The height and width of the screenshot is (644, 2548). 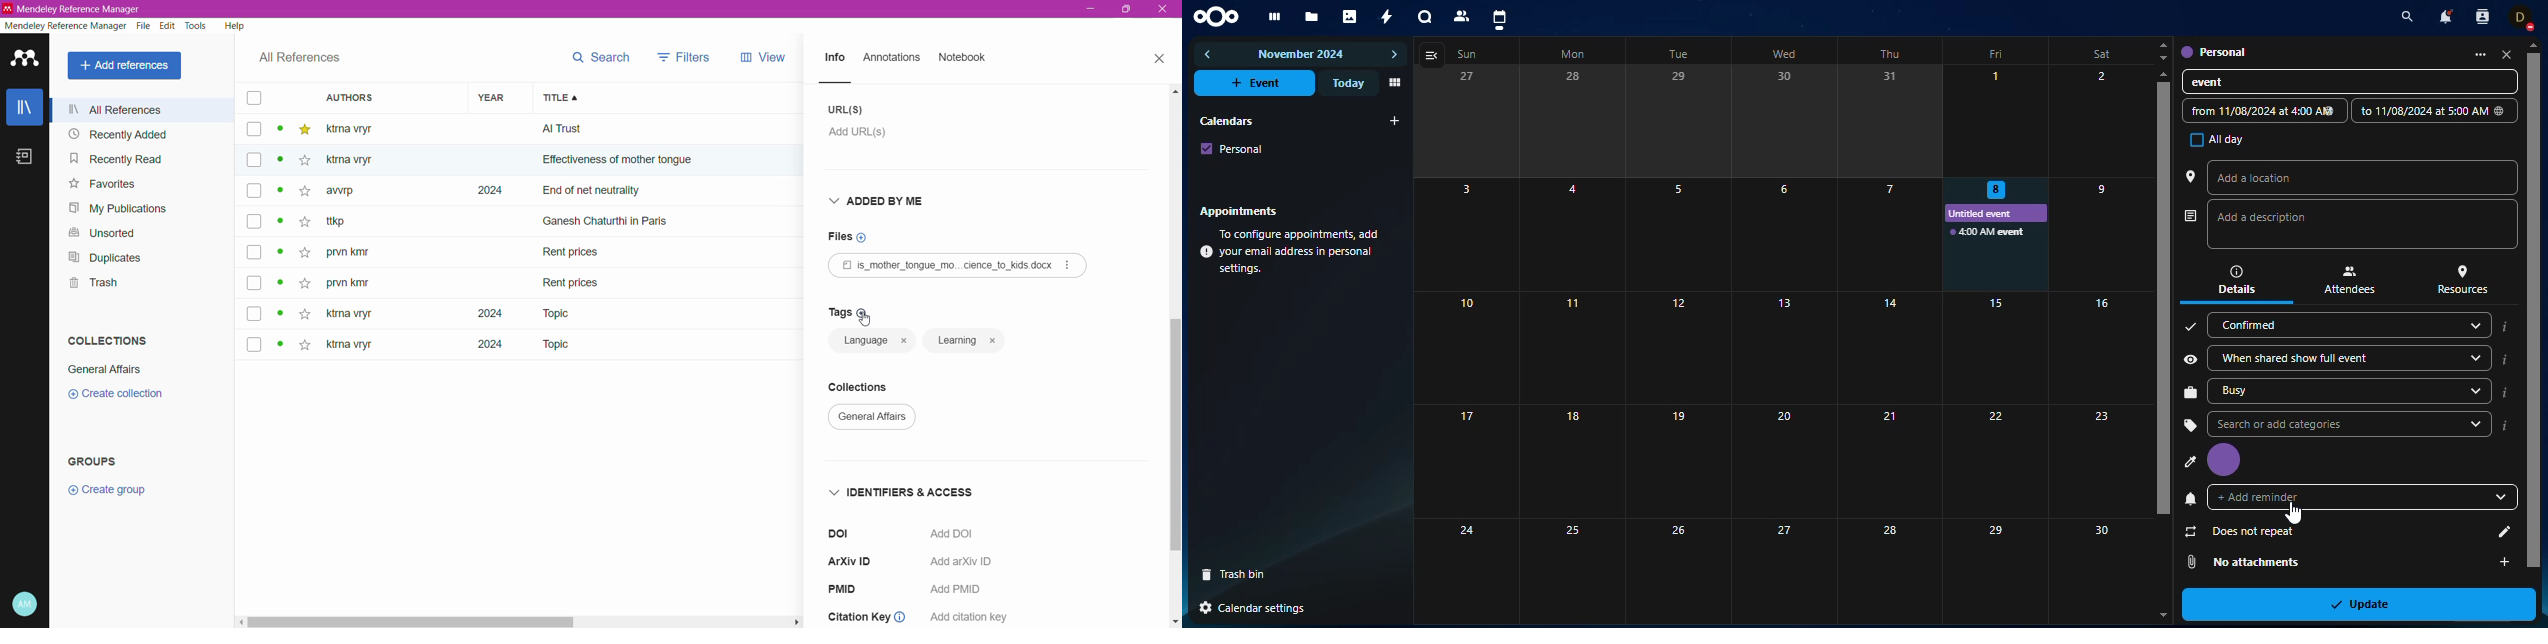 I want to click on confirmed, so click(x=2271, y=323).